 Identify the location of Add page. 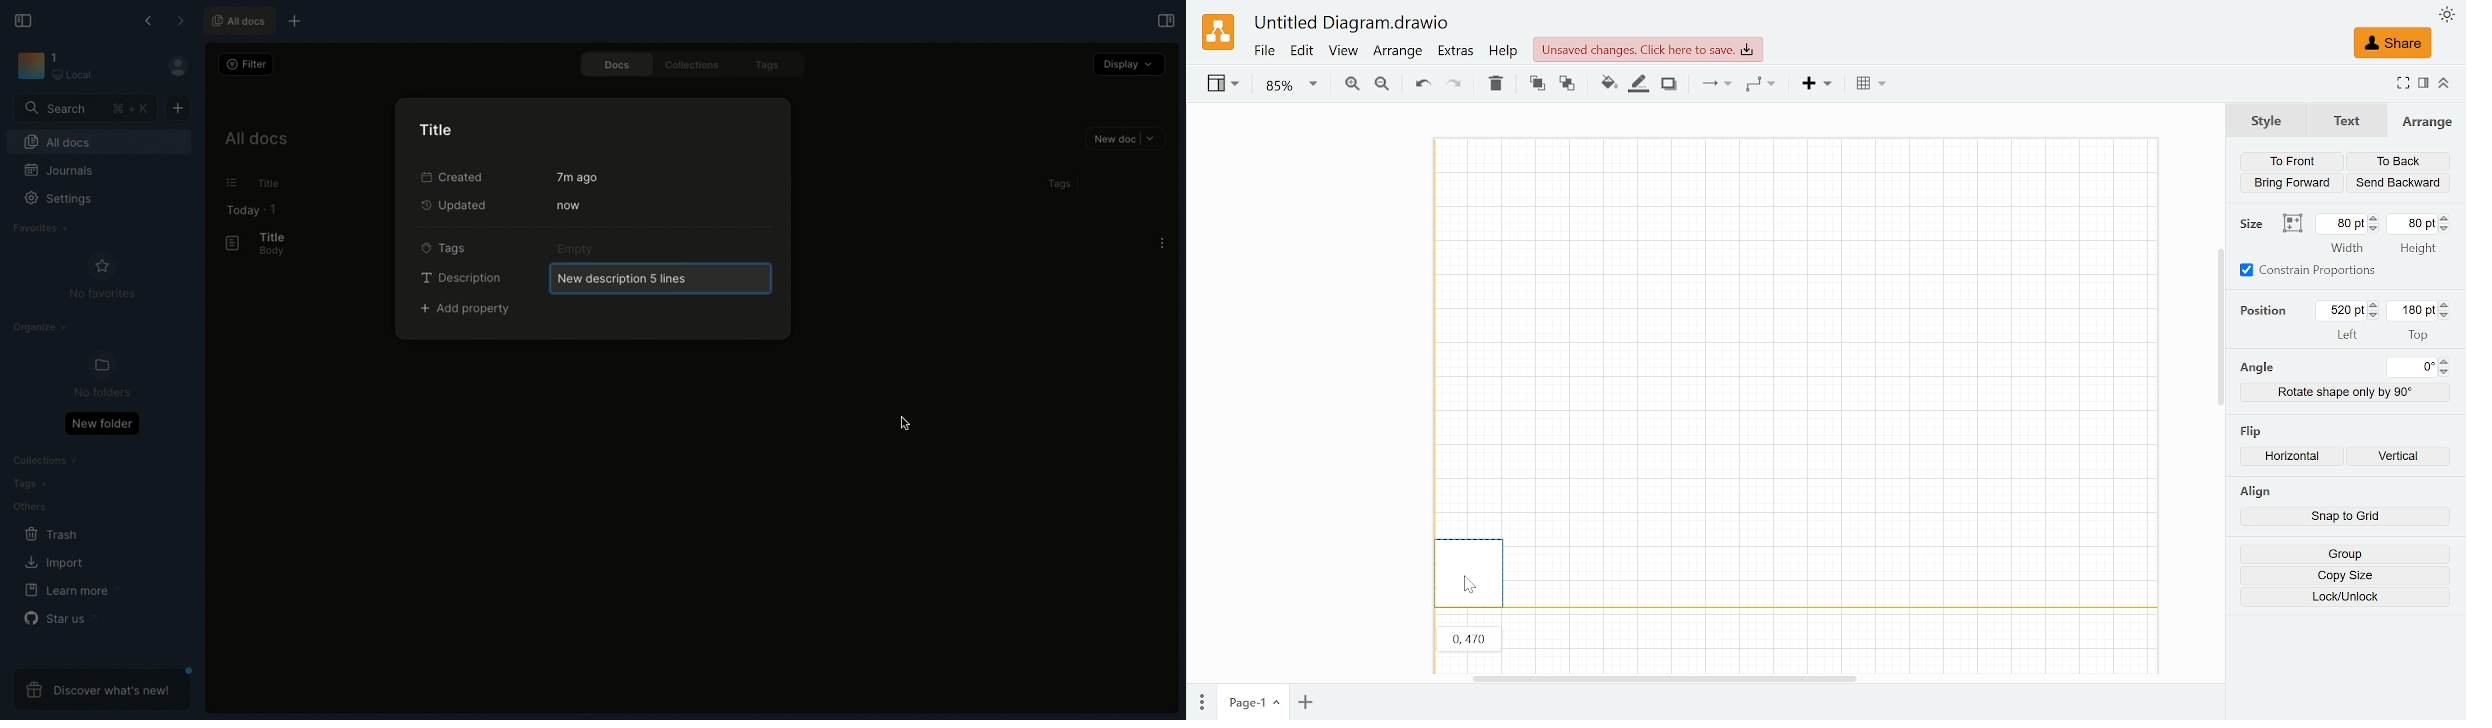
(1305, 703).